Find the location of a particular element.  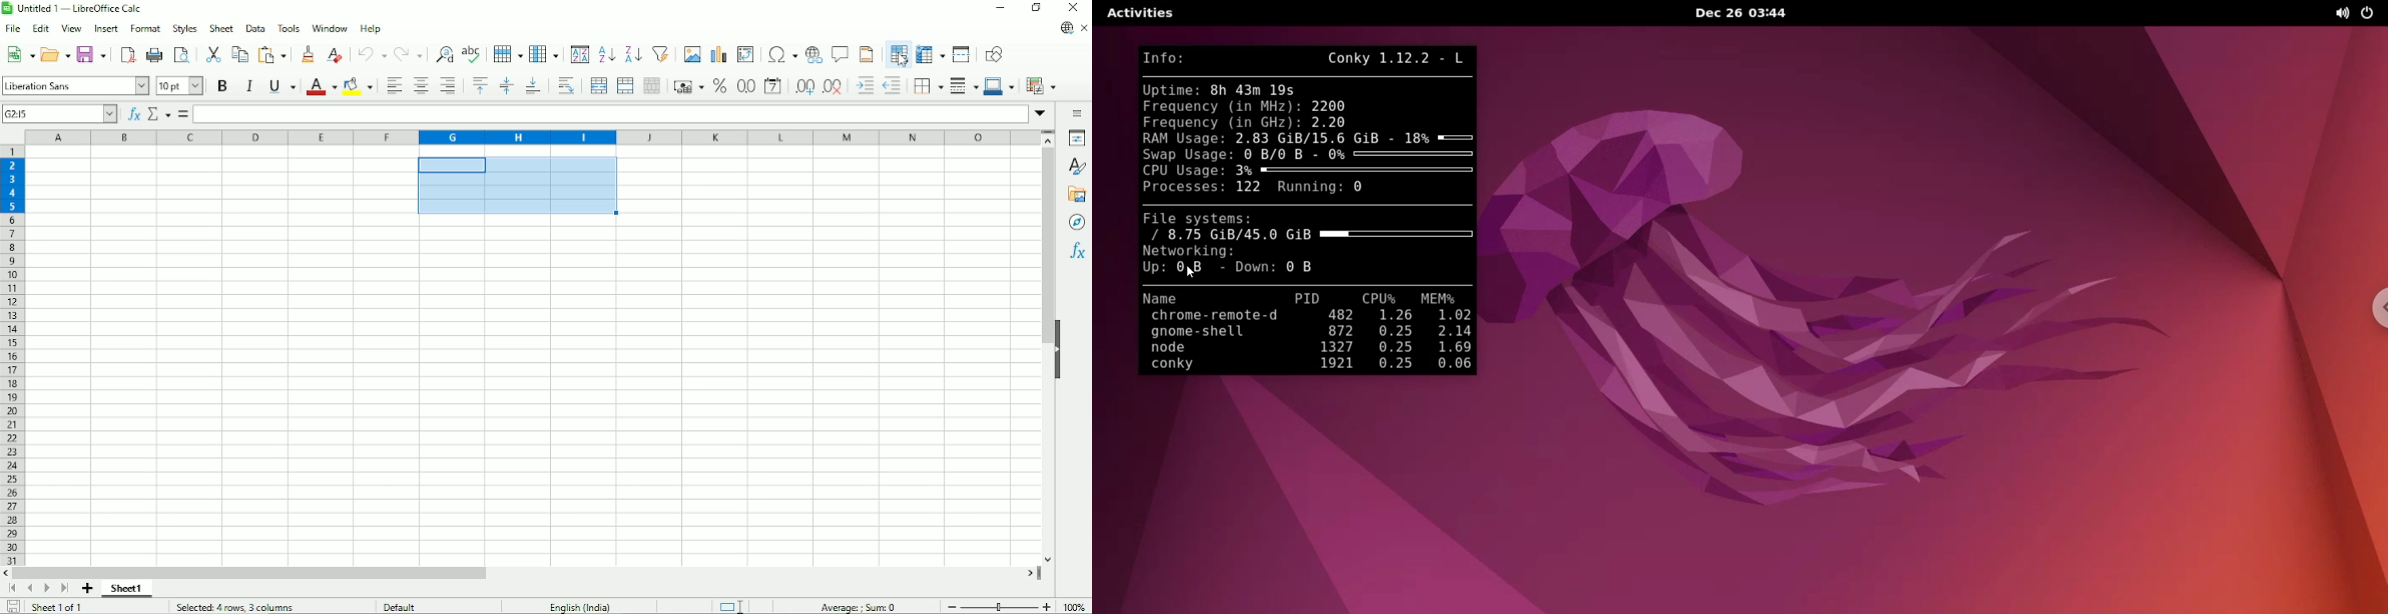

Align center is located at coordinates (420, 87).